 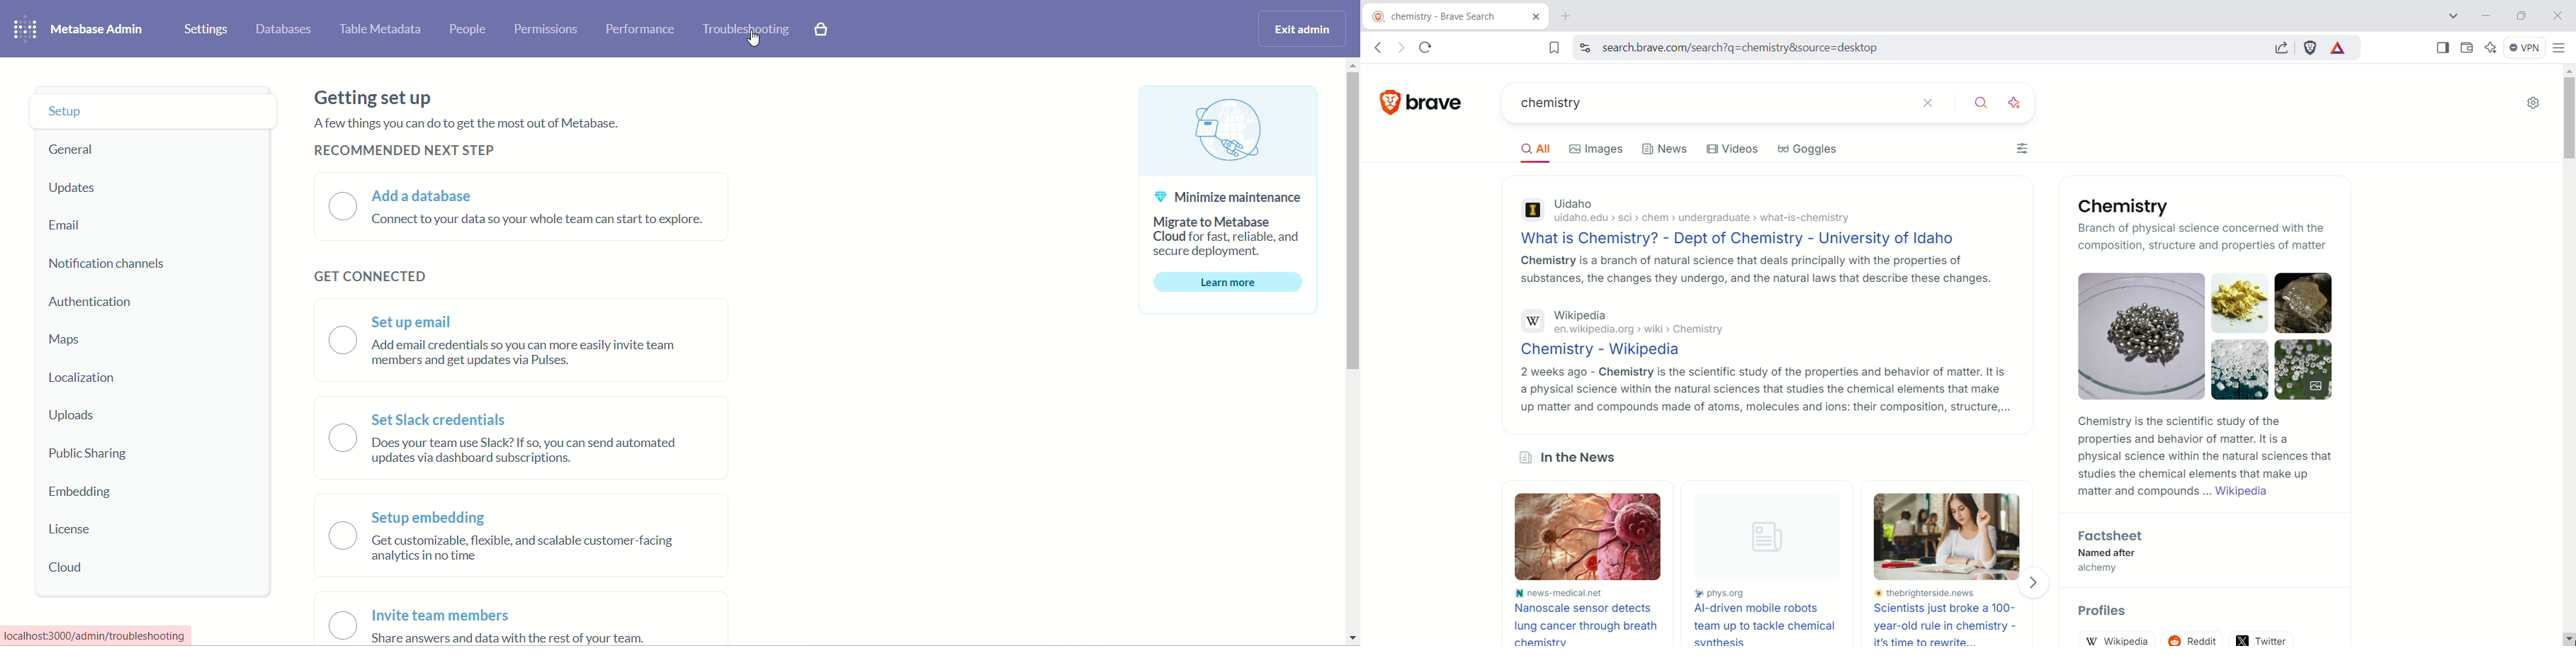 I want to click on metabase admin, so click(x=99, y=29).